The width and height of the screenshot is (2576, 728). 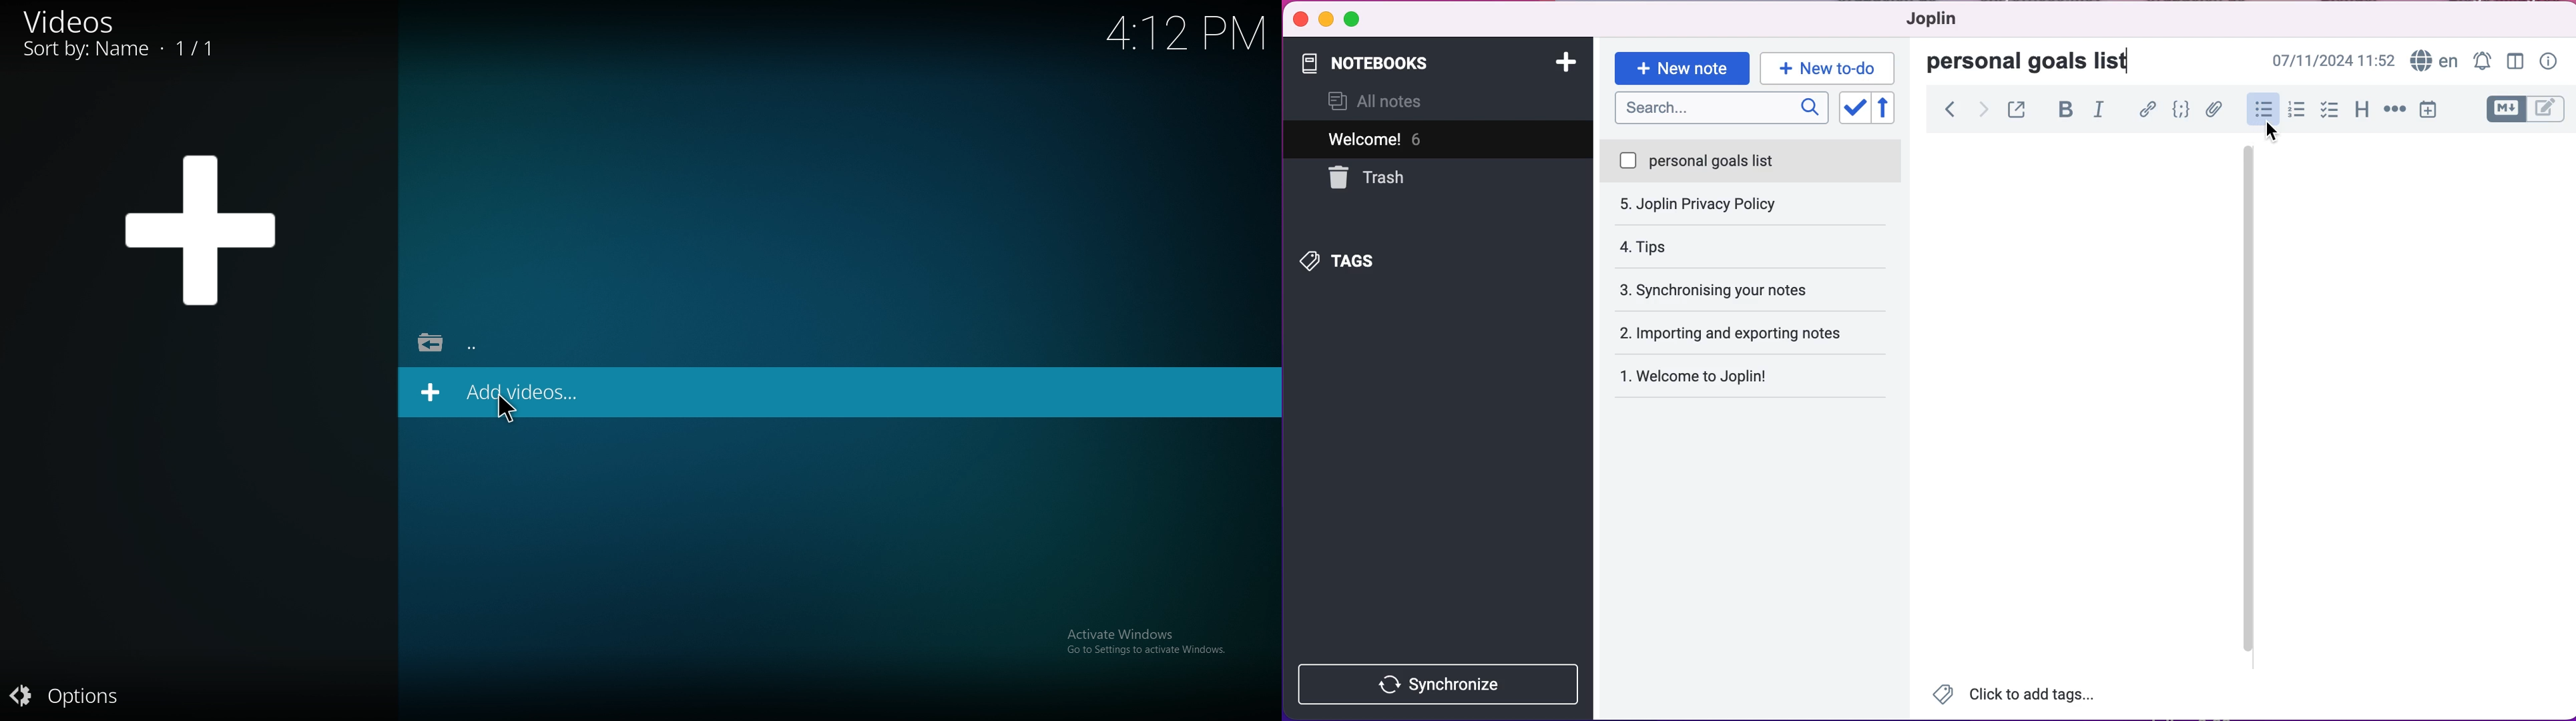 I want to click on toggle editor layour, so click(x=2514, y=59).